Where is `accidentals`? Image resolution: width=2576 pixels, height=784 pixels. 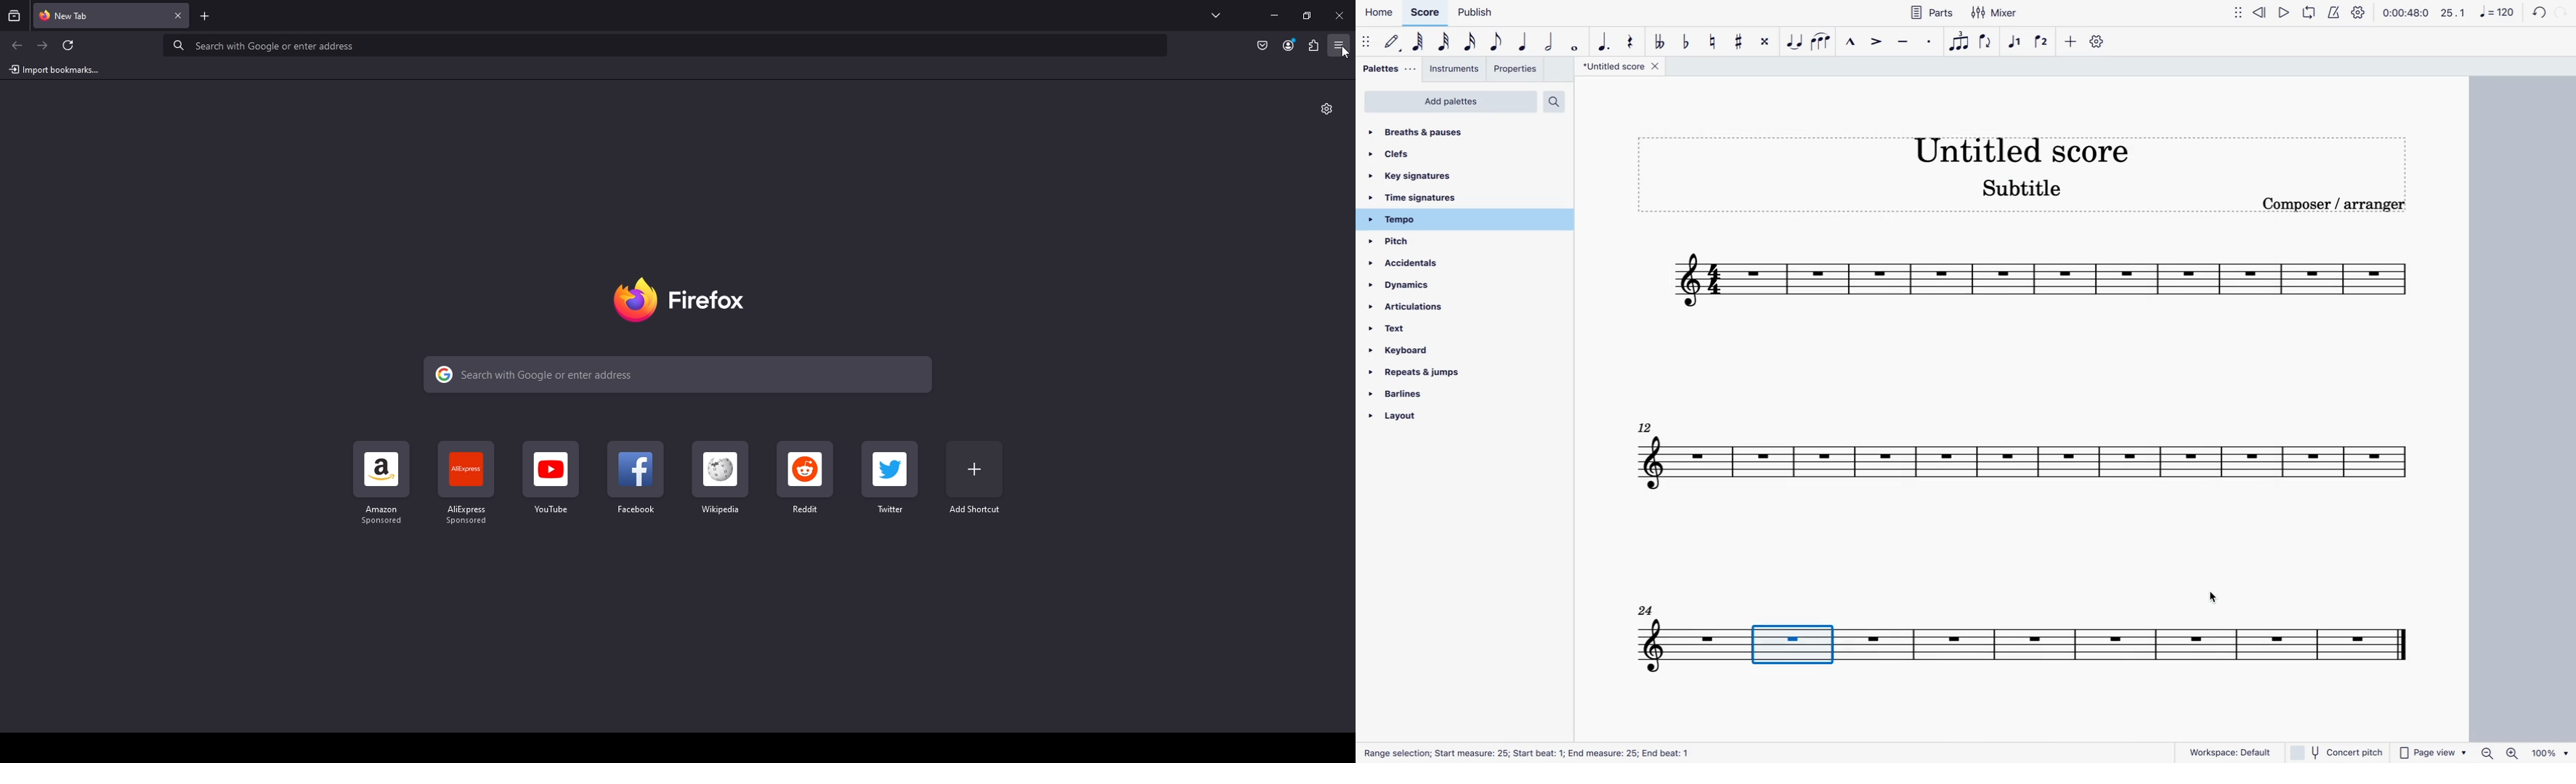 accidentals is located at coordinates (1411, 265).